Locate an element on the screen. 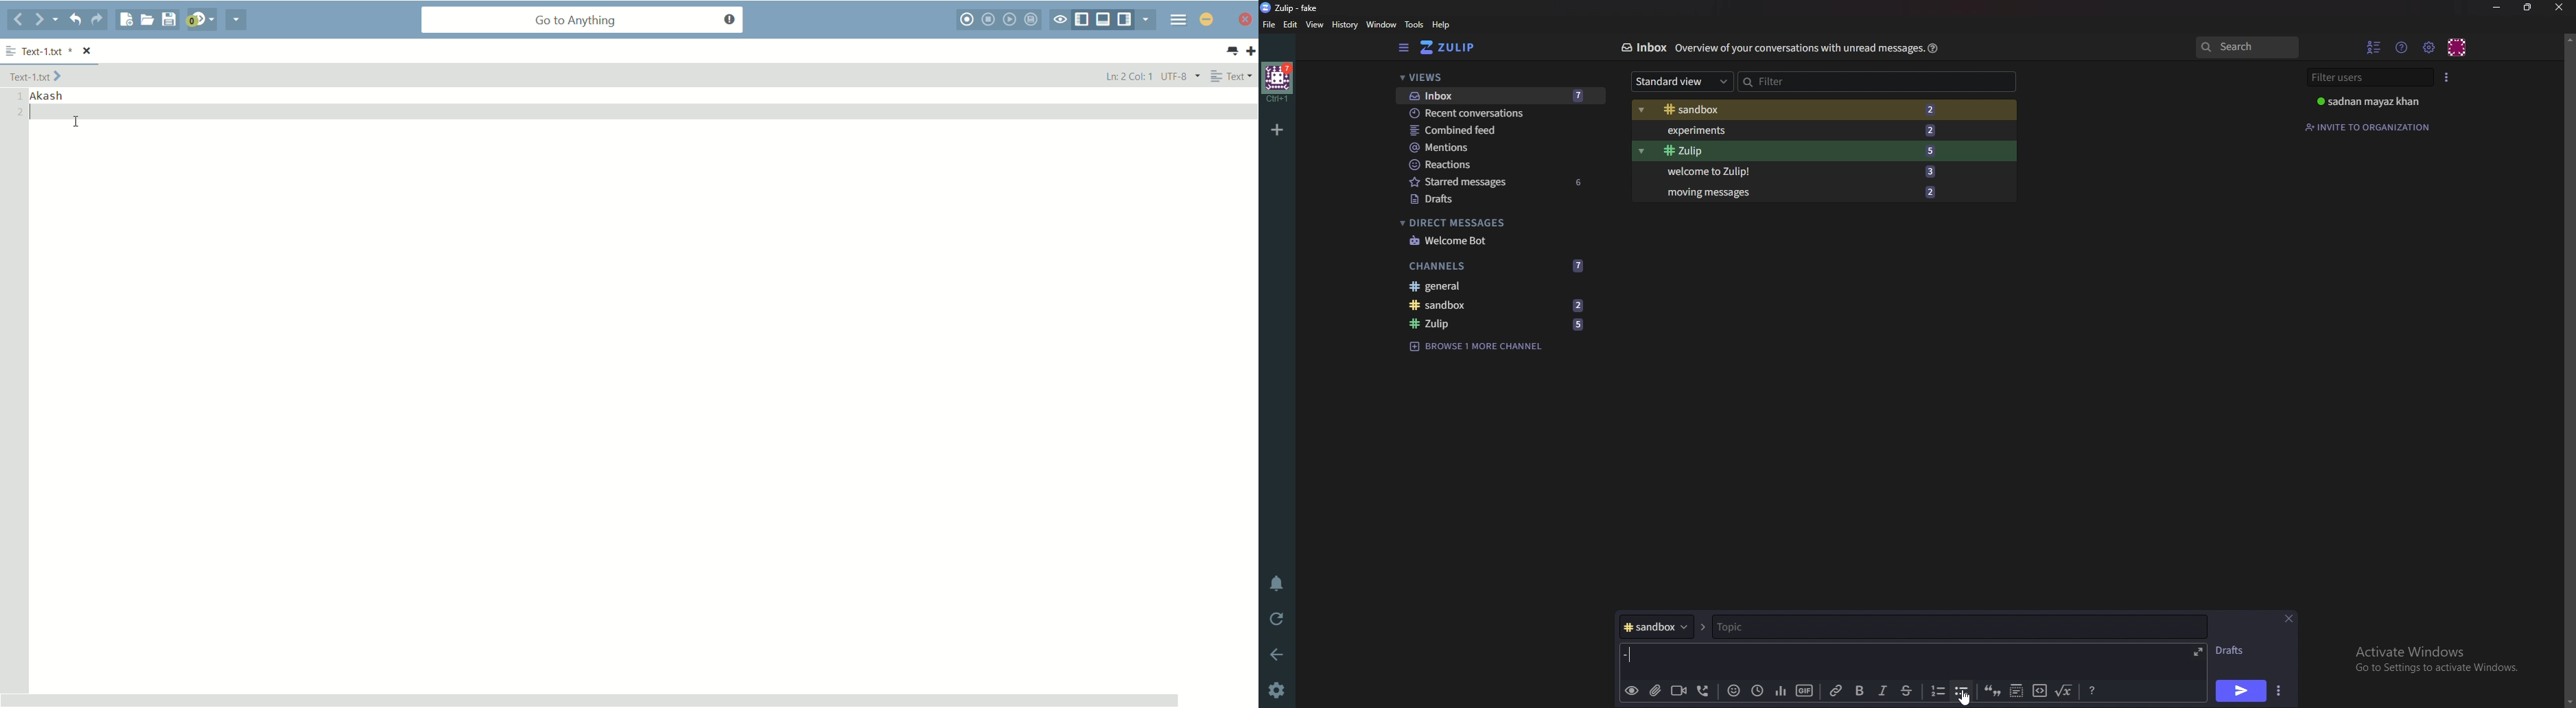 The image size is (2576, 728). View is located at coordinates (1315, 25).